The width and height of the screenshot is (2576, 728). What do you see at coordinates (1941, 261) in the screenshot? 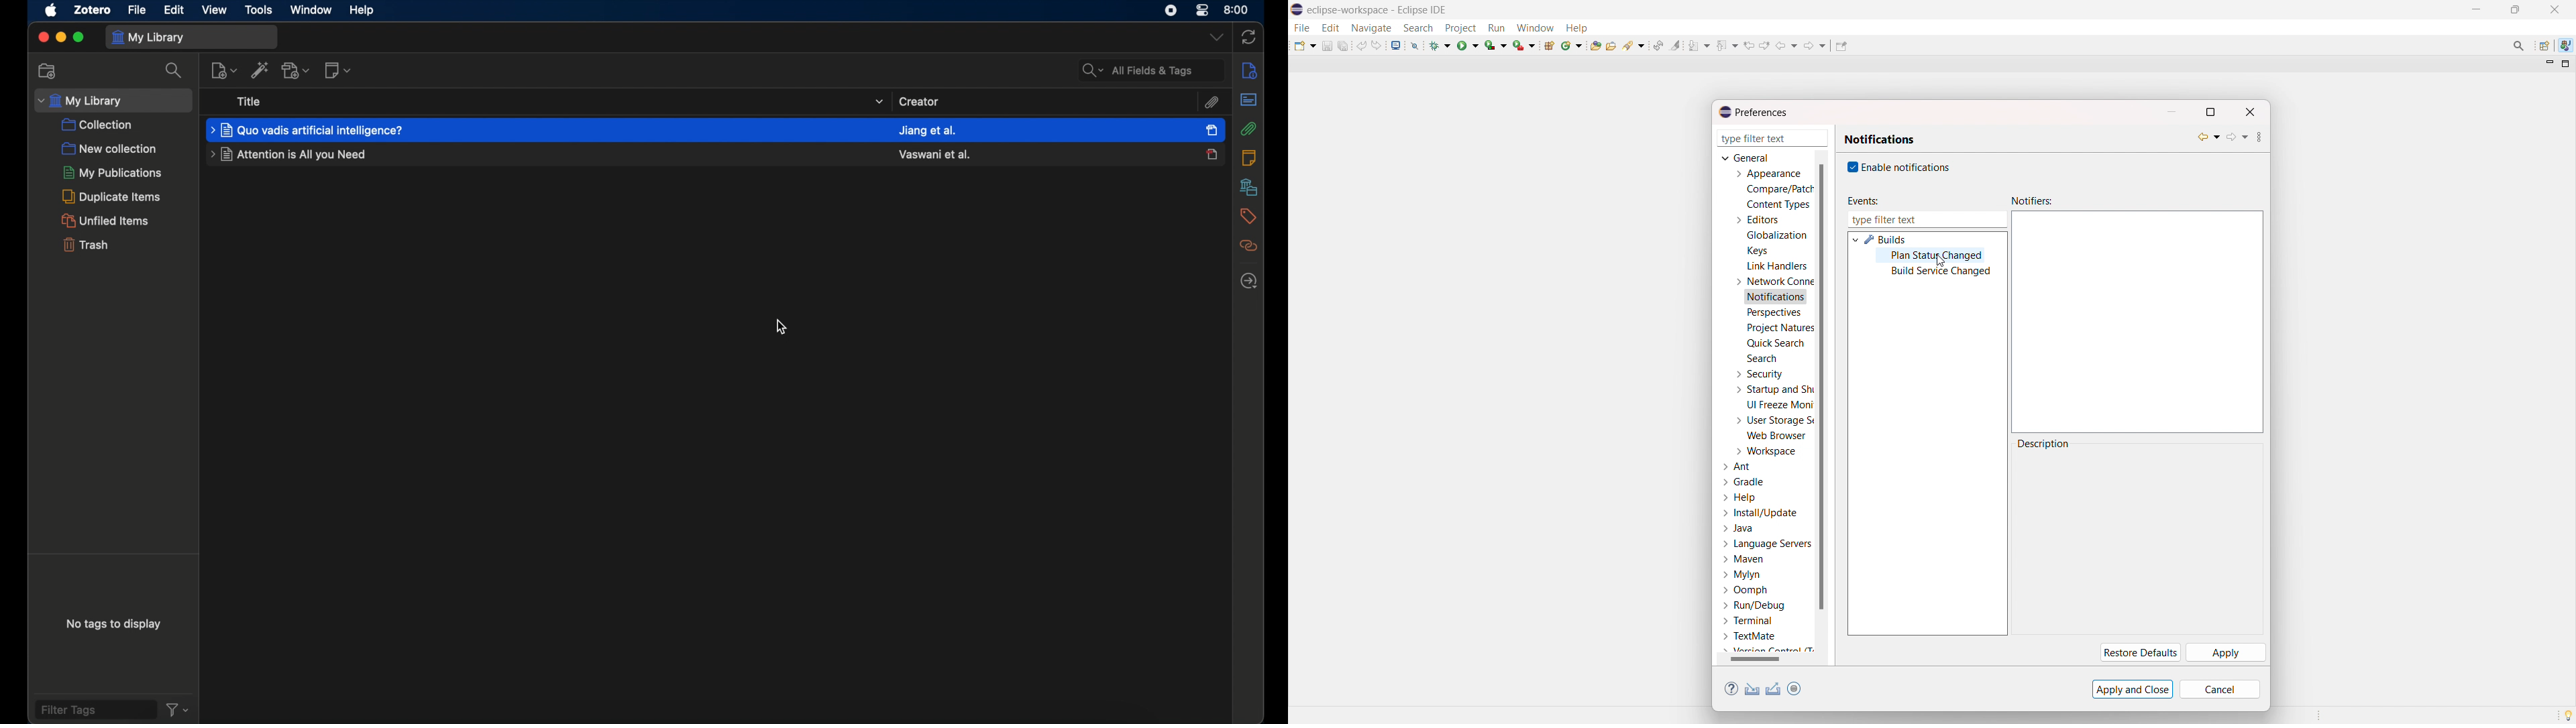
I see `cursor` at bounding box center [1941, 261].